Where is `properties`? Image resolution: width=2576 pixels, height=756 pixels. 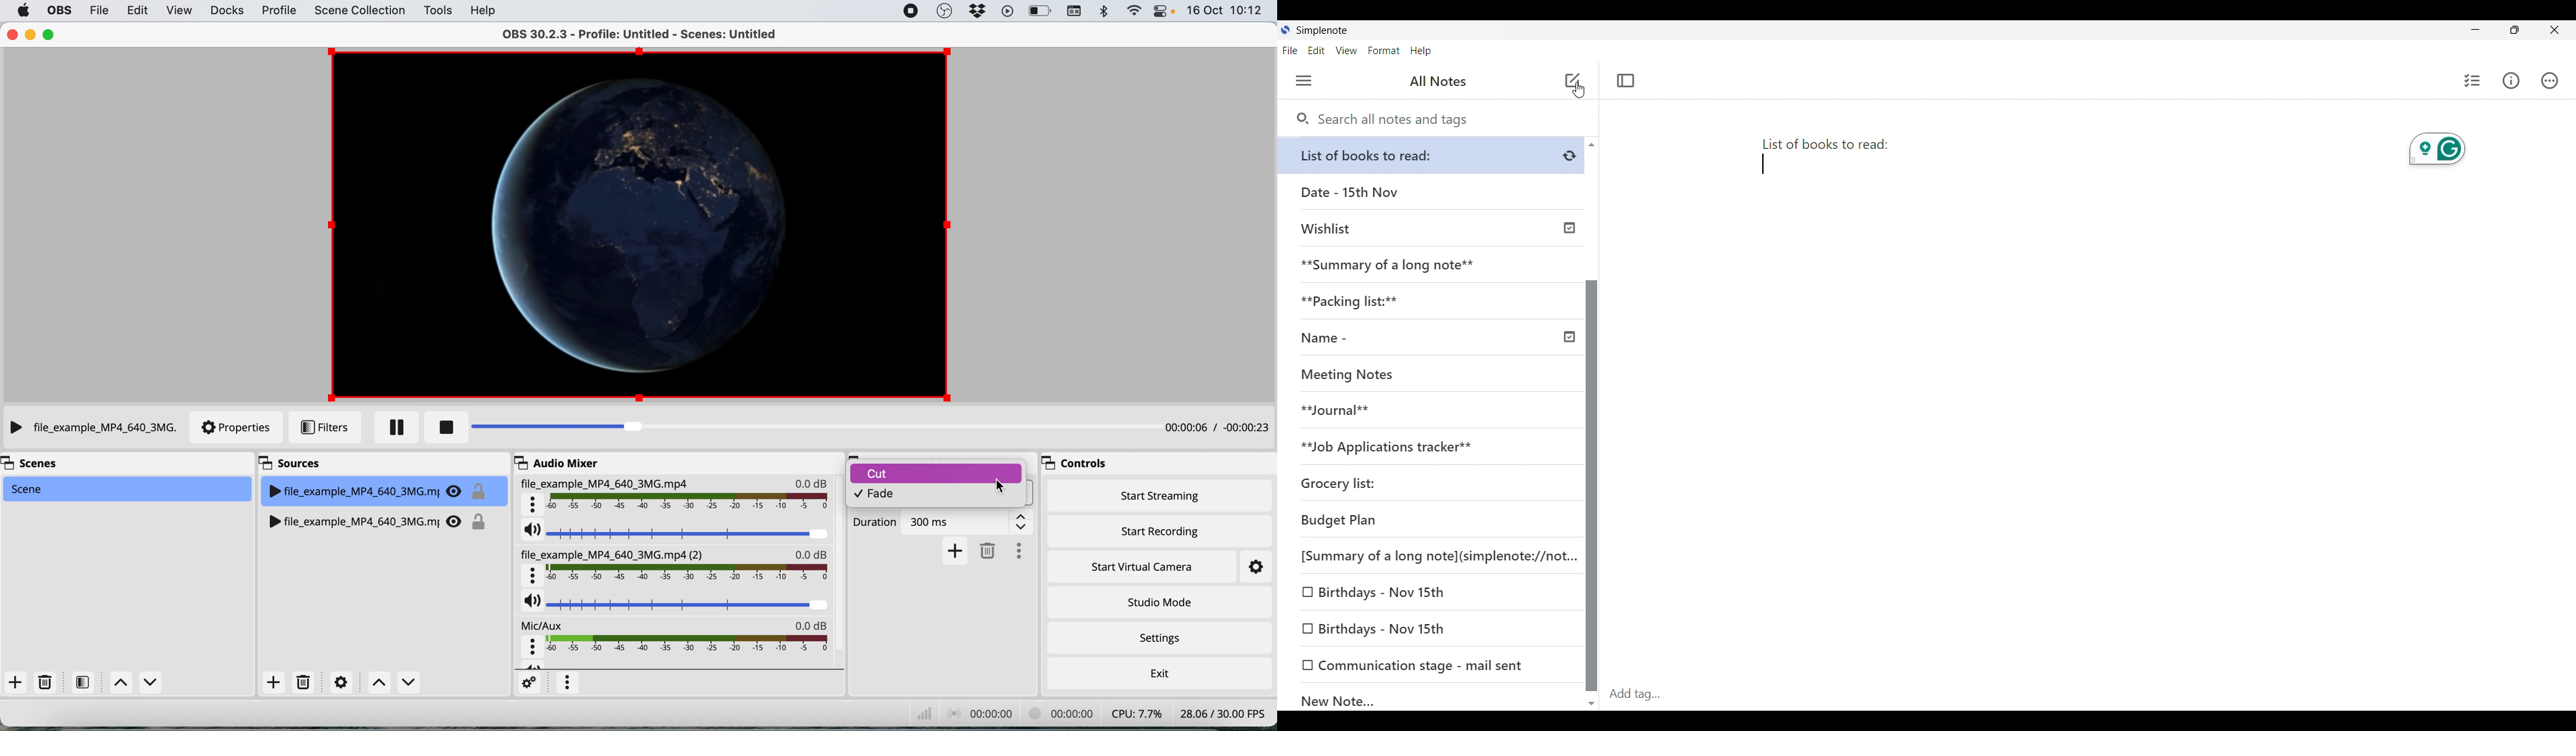 properties is located at coordinates (238, 429).